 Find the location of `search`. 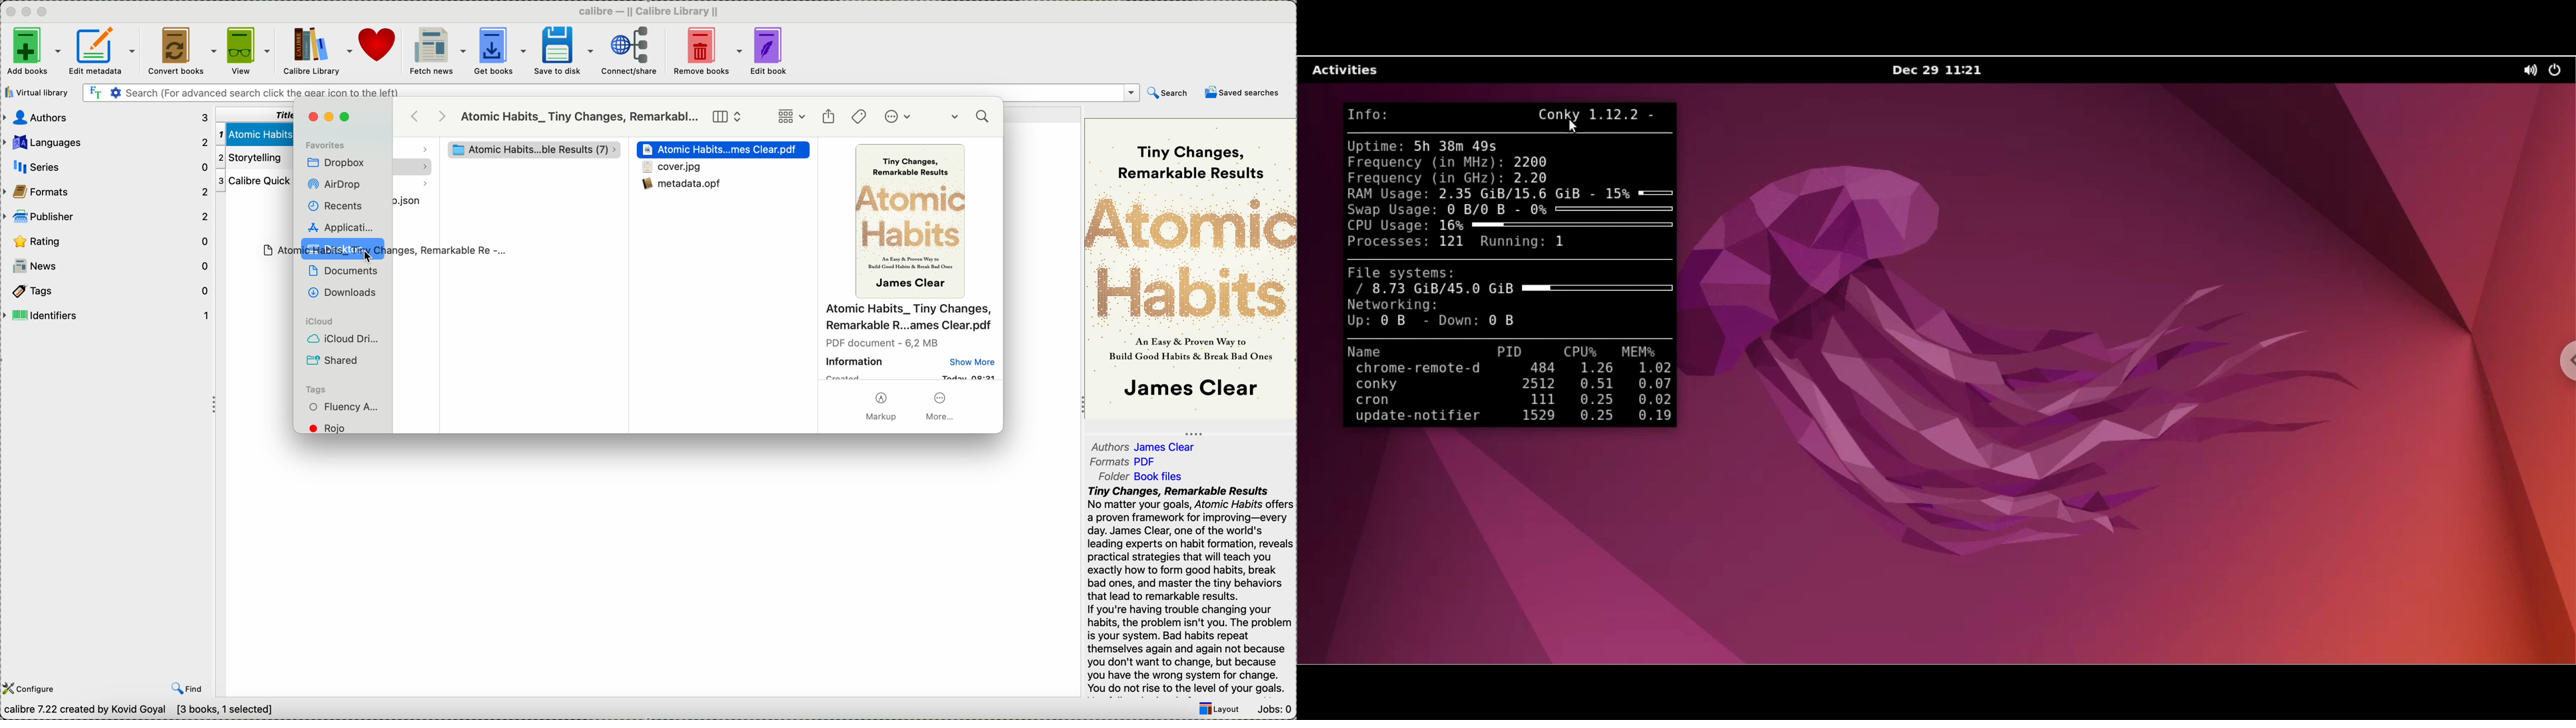

search is located at coordinates (1169, 95).